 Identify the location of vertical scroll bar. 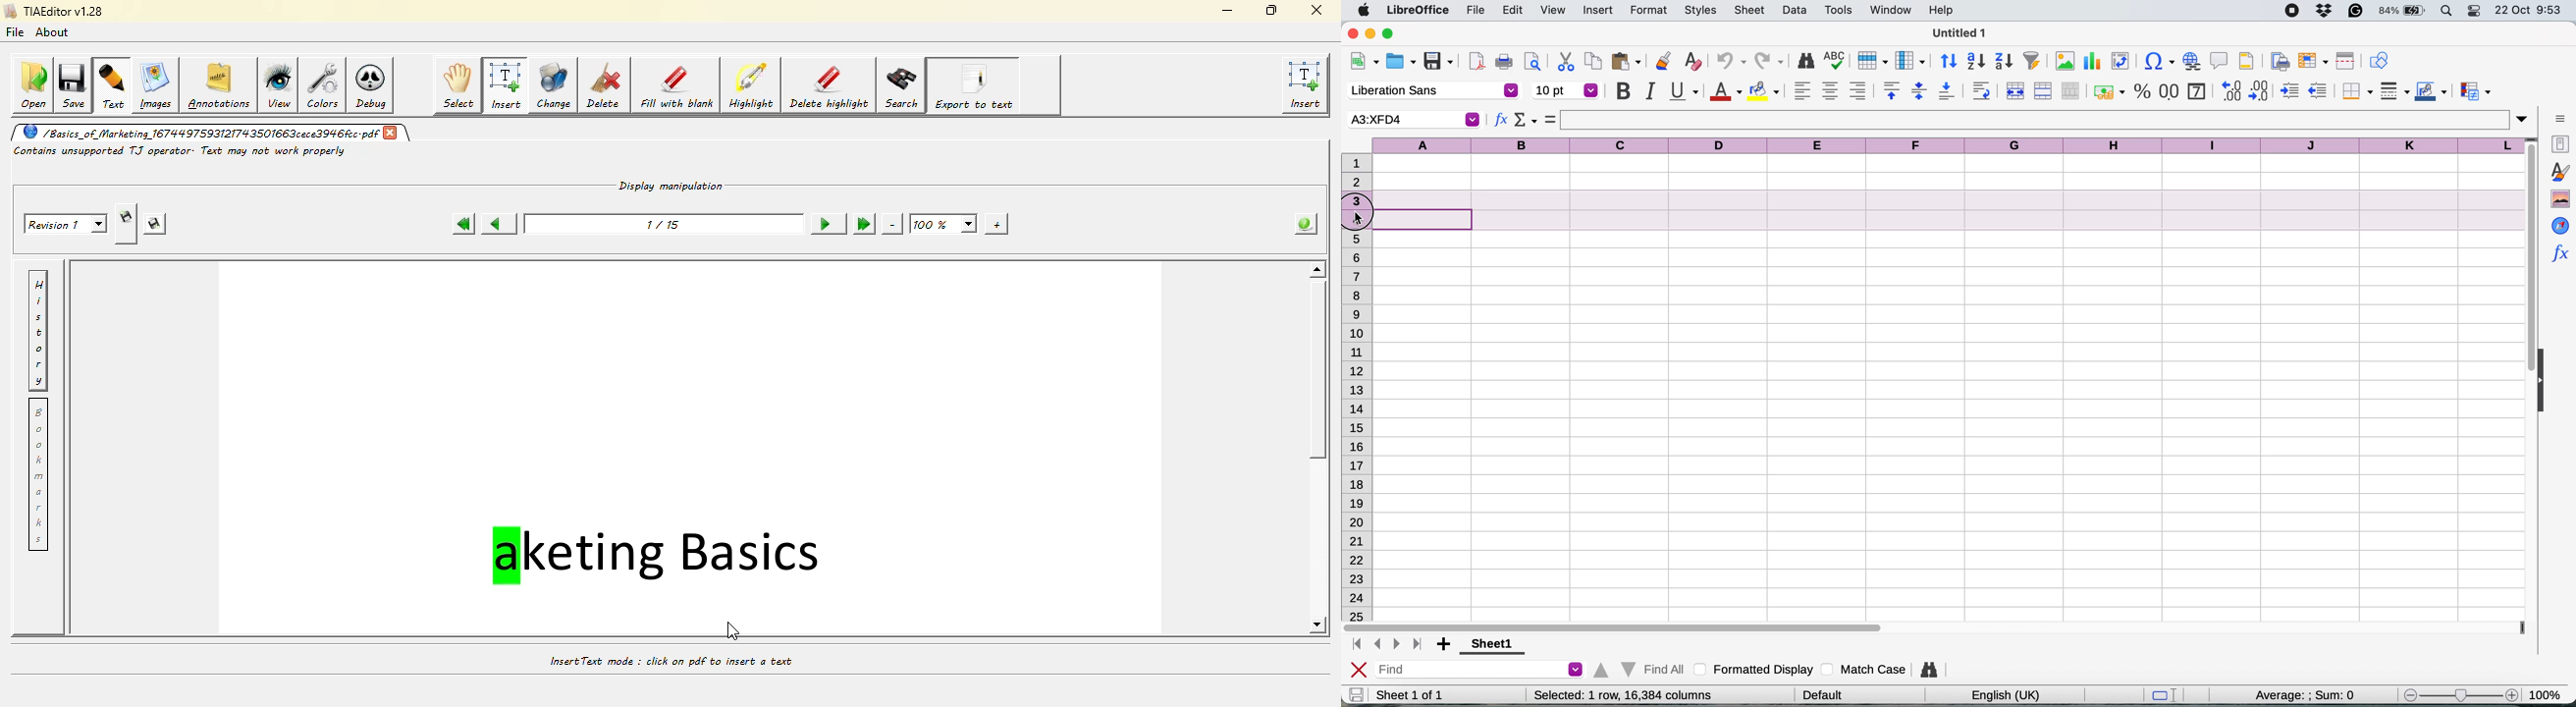
(2524, 265).